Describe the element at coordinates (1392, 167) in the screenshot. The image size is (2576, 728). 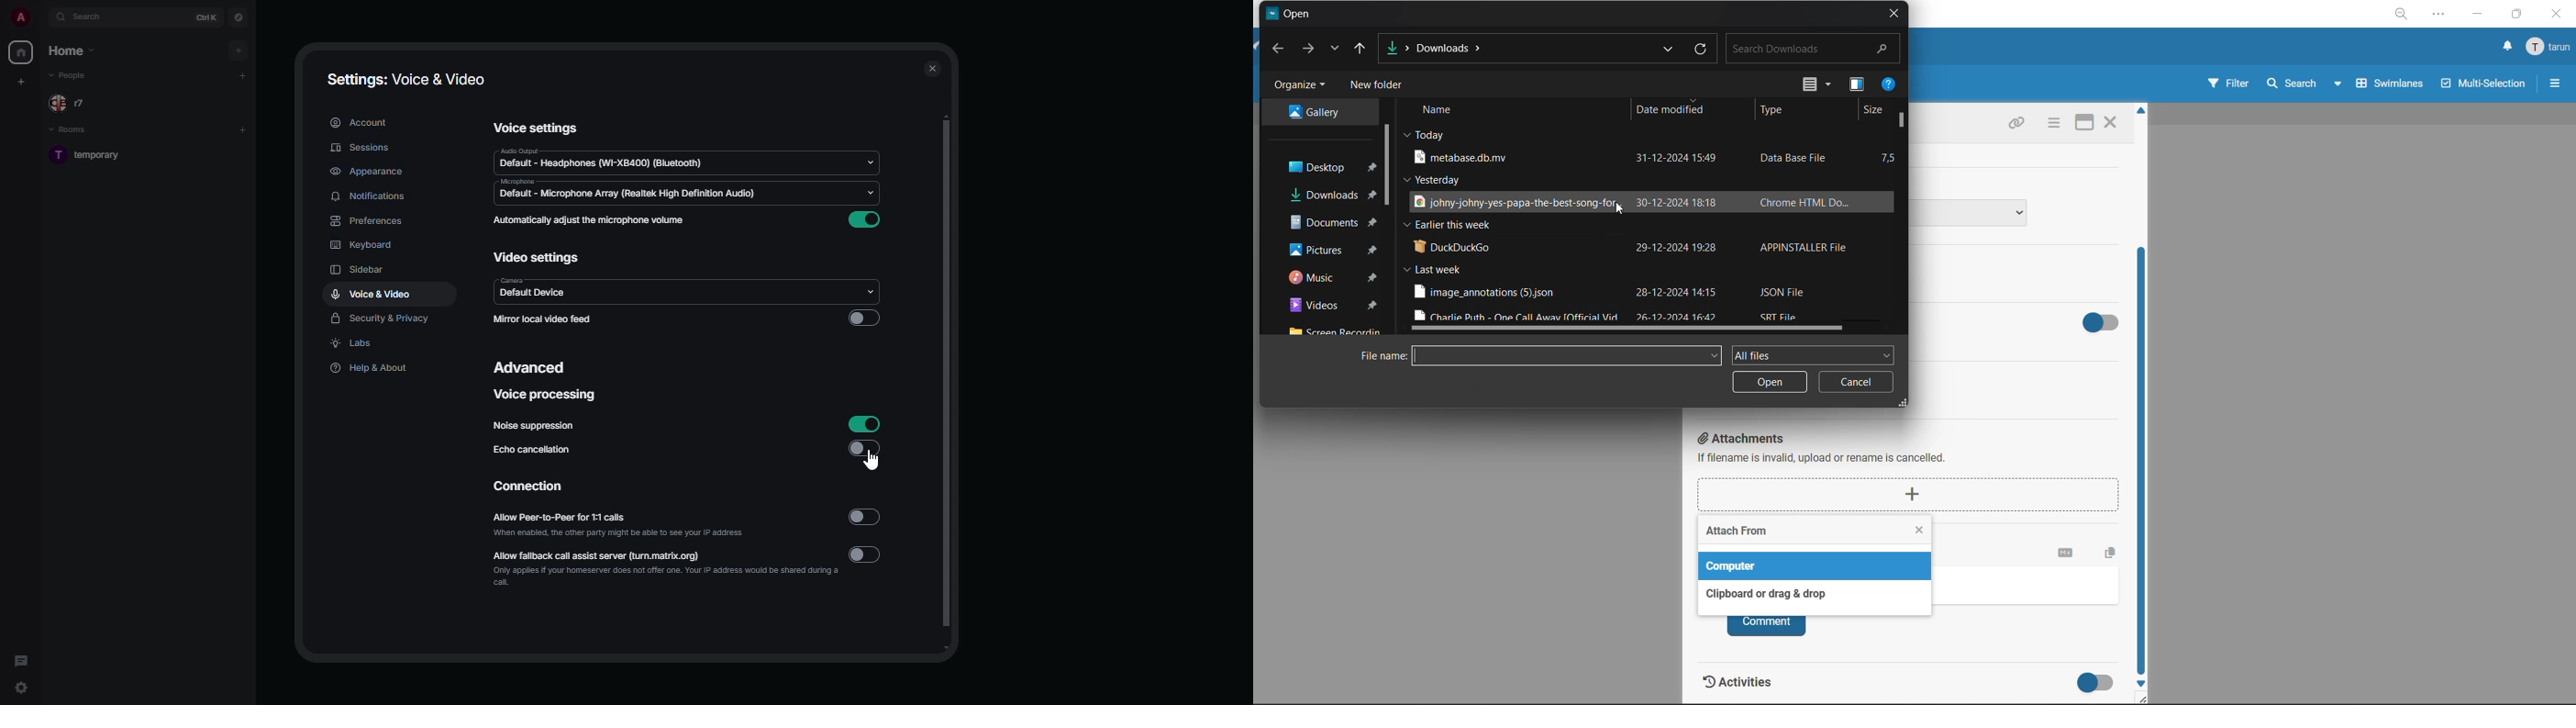
I see `vertical scroll bar` at that location.